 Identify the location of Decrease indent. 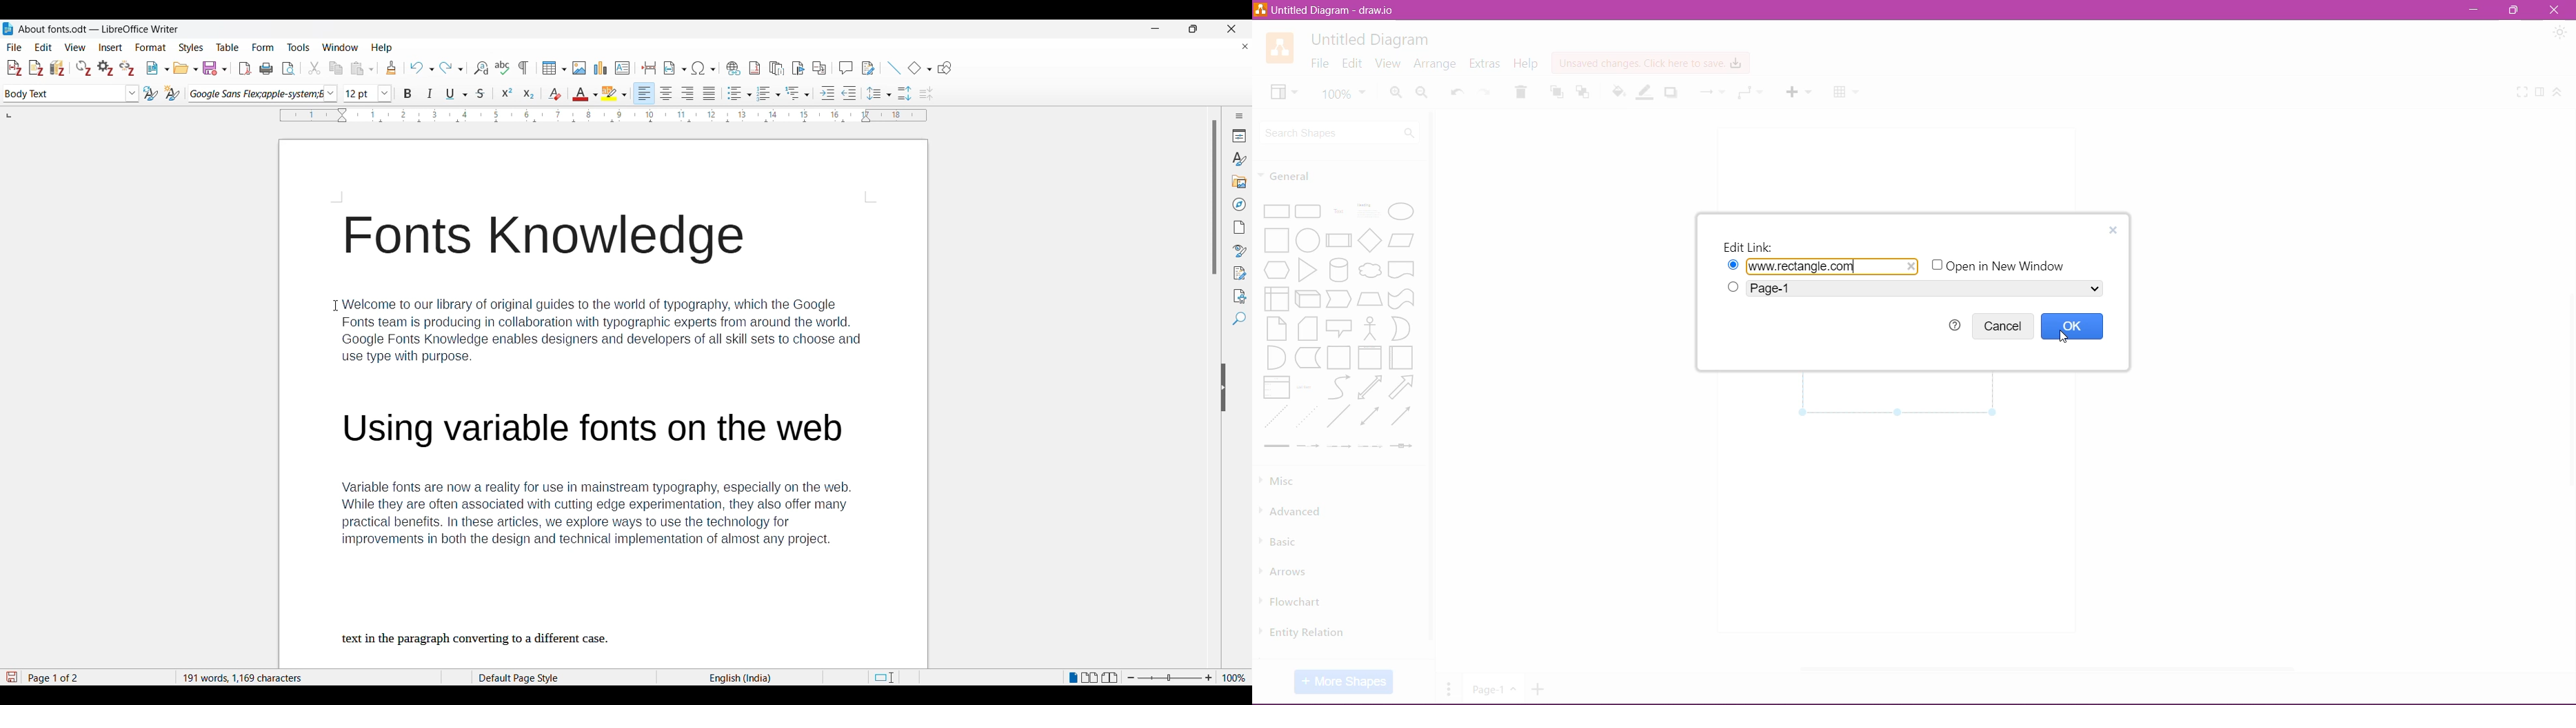
(850, 93).